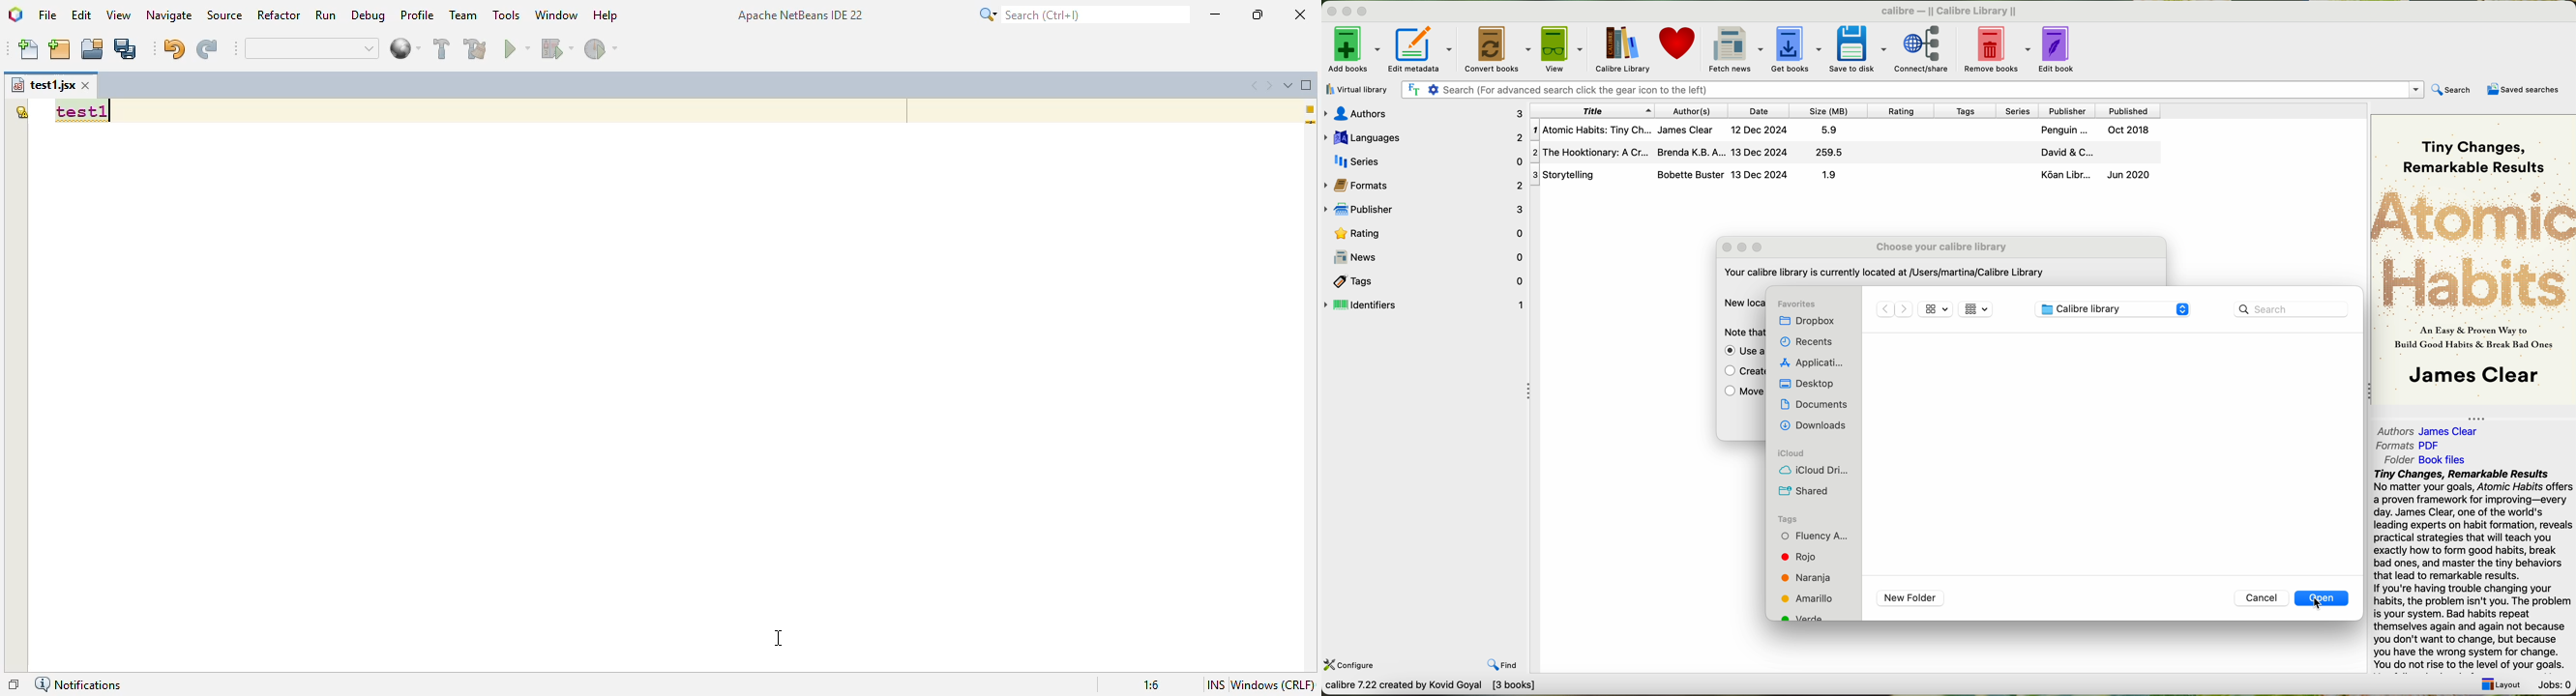  What do you see at coordinates (1762, 111) in the screenshot?
I see `date` at bounding box center [1762, 111].